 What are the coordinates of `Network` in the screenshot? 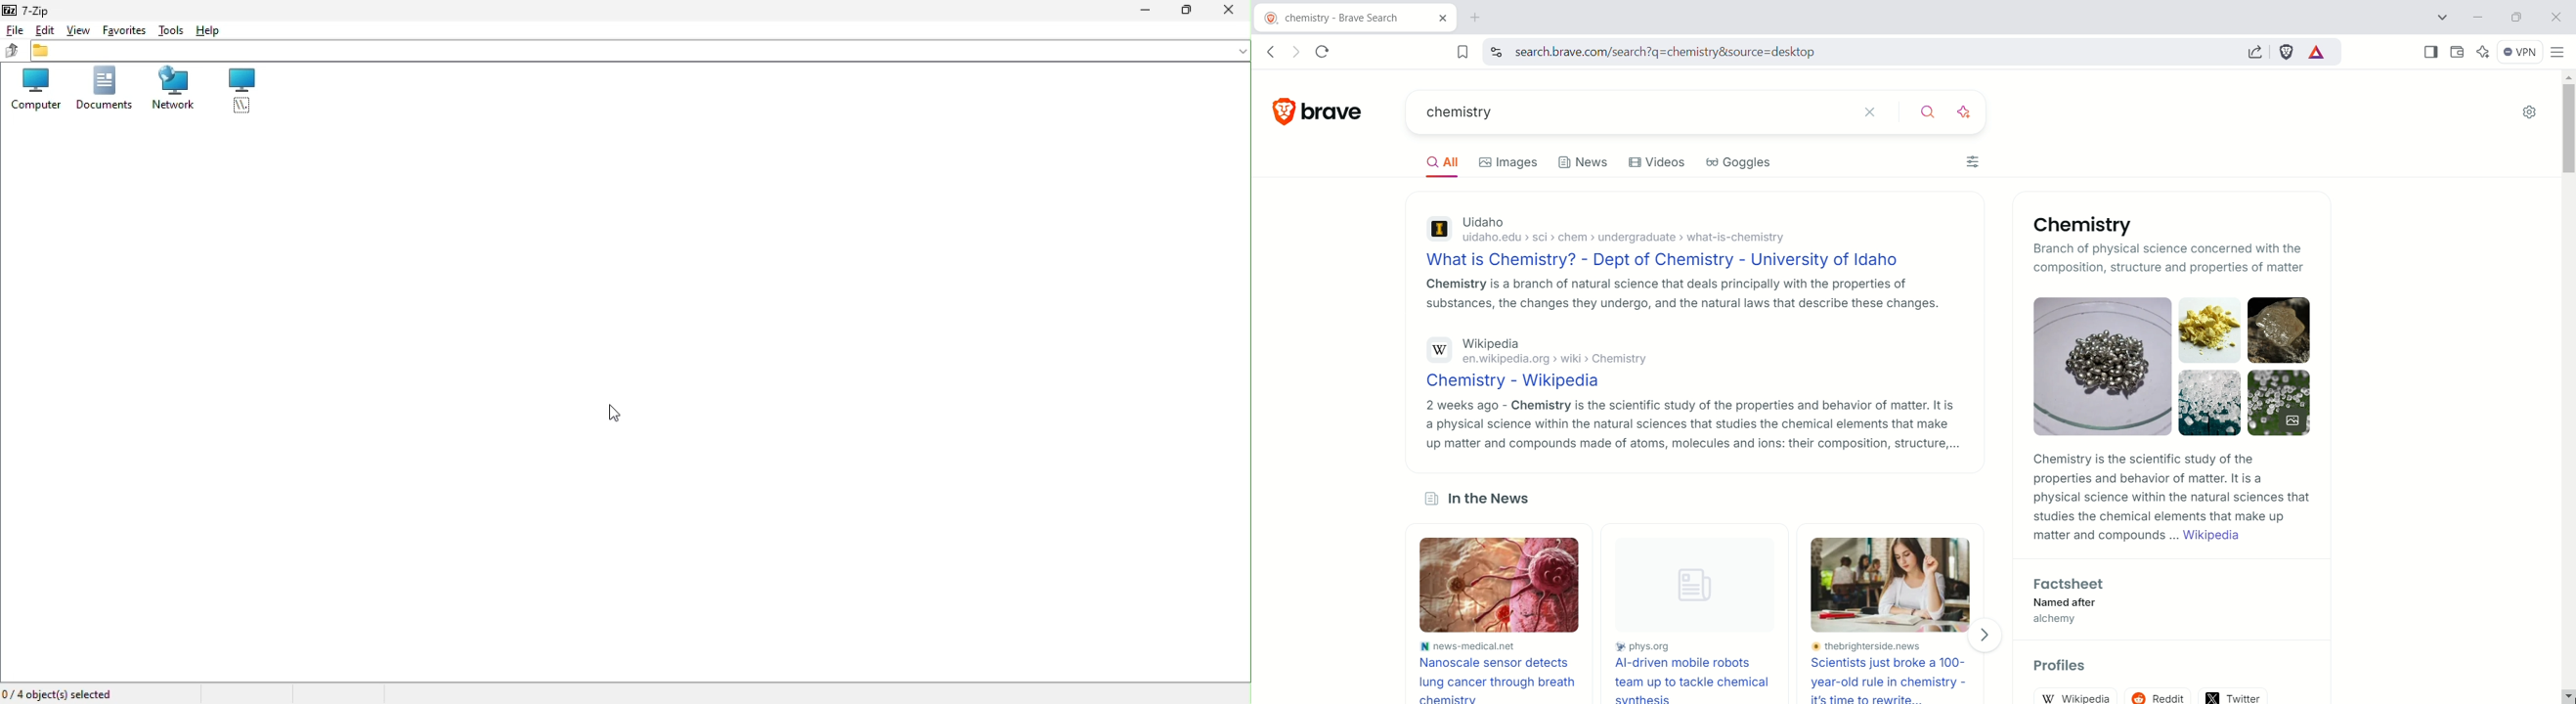 It's located at (173, 91).